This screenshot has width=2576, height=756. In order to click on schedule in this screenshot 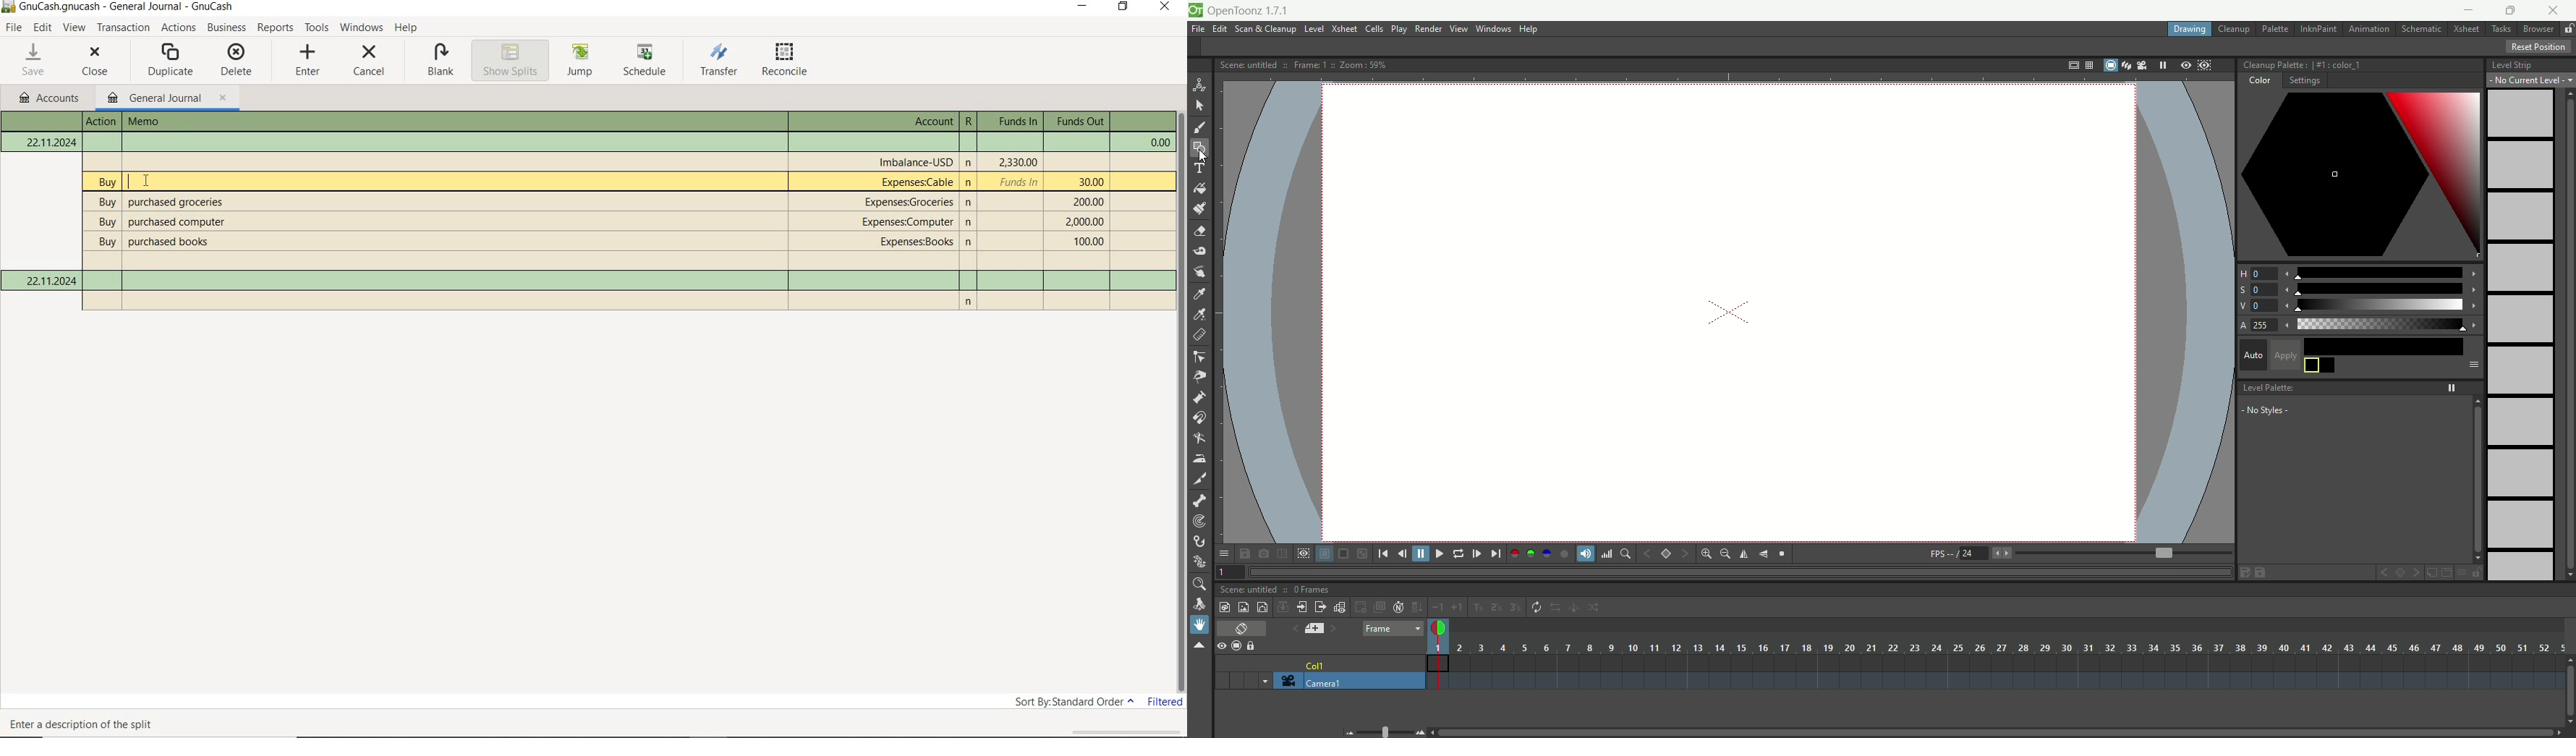, I will do `click(649, 62)`.